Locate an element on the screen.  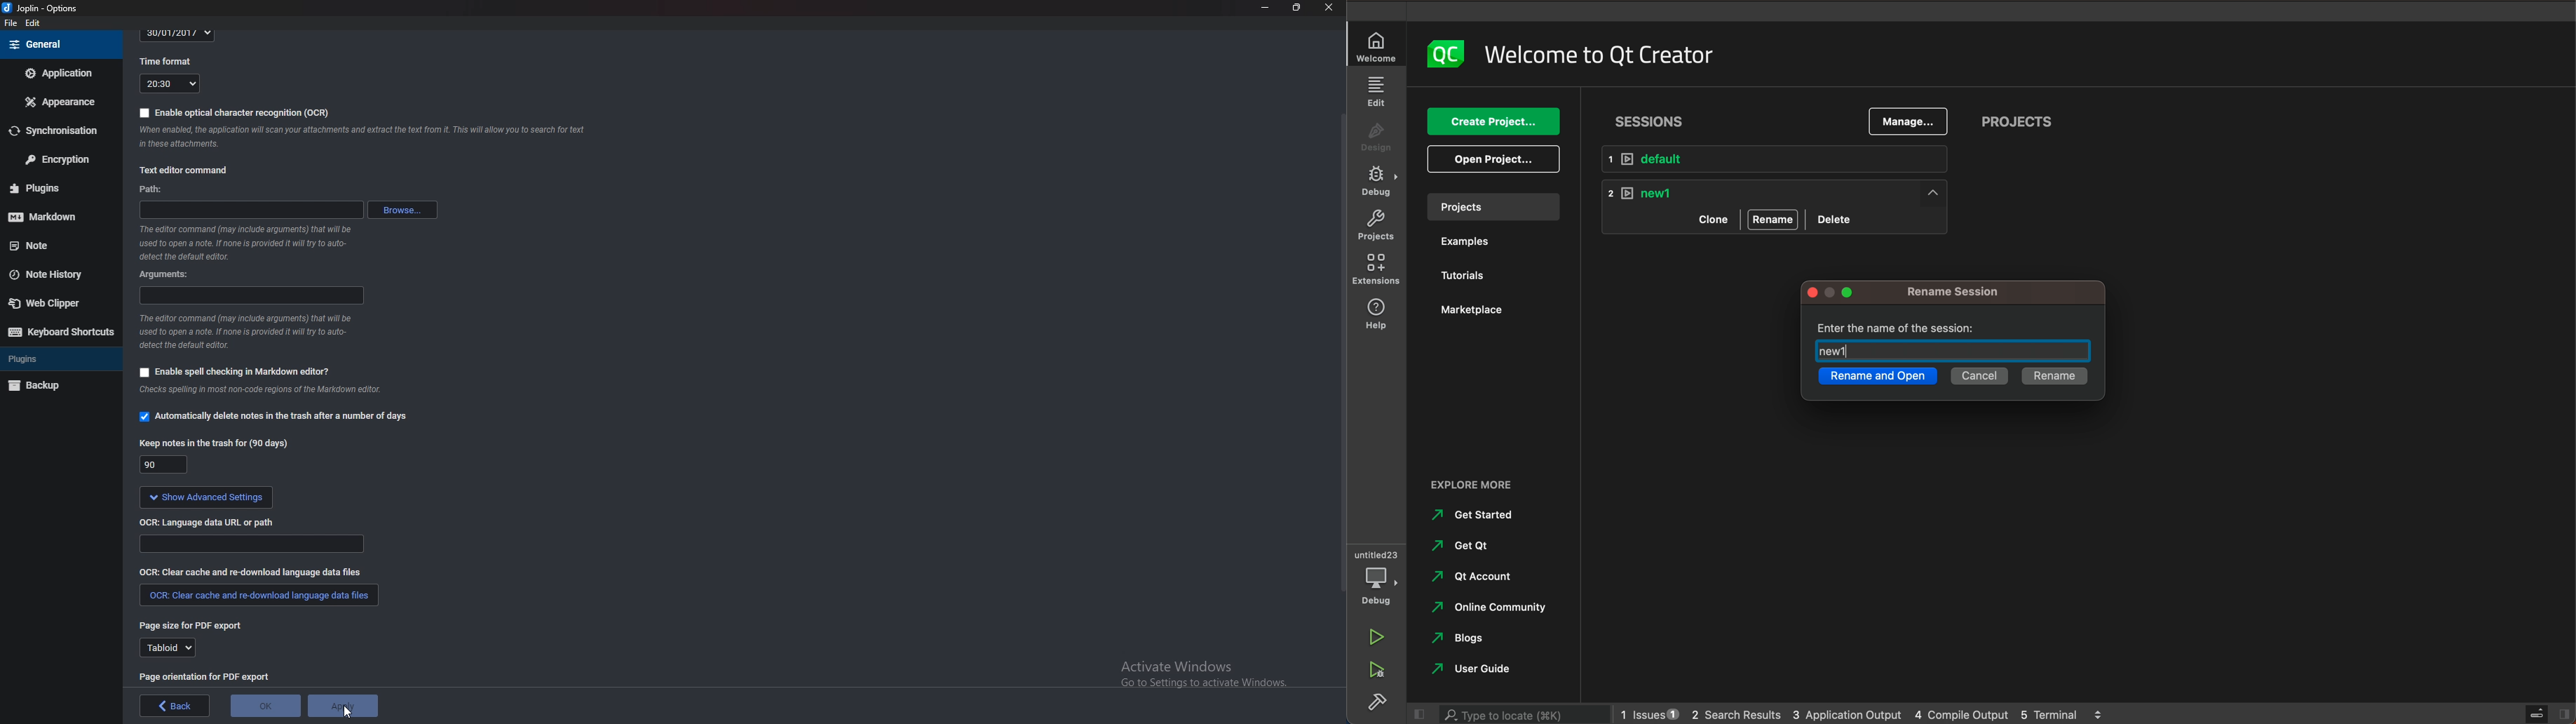
sessions is located at coordinates (1654, 118).